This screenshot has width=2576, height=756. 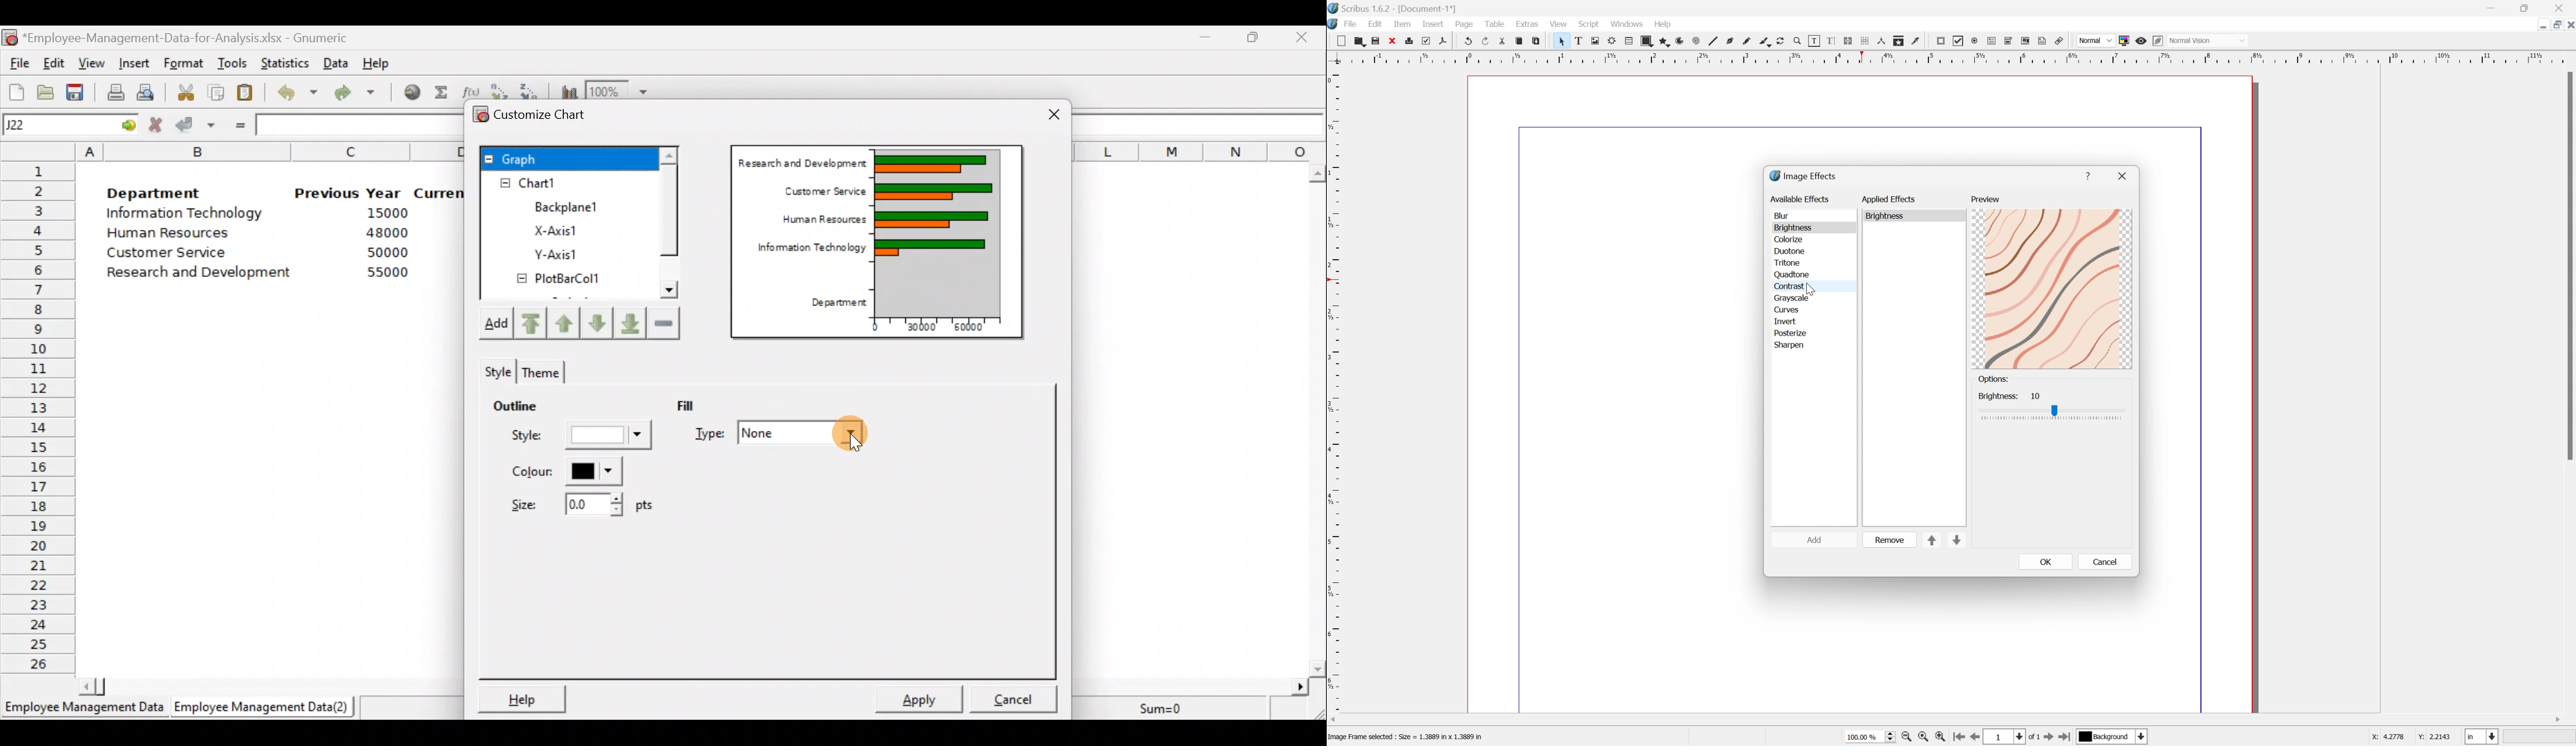 What do you see at coordinates (594, 322) in the screenshot?
I see `Move up` at bounding box center [594, 322].